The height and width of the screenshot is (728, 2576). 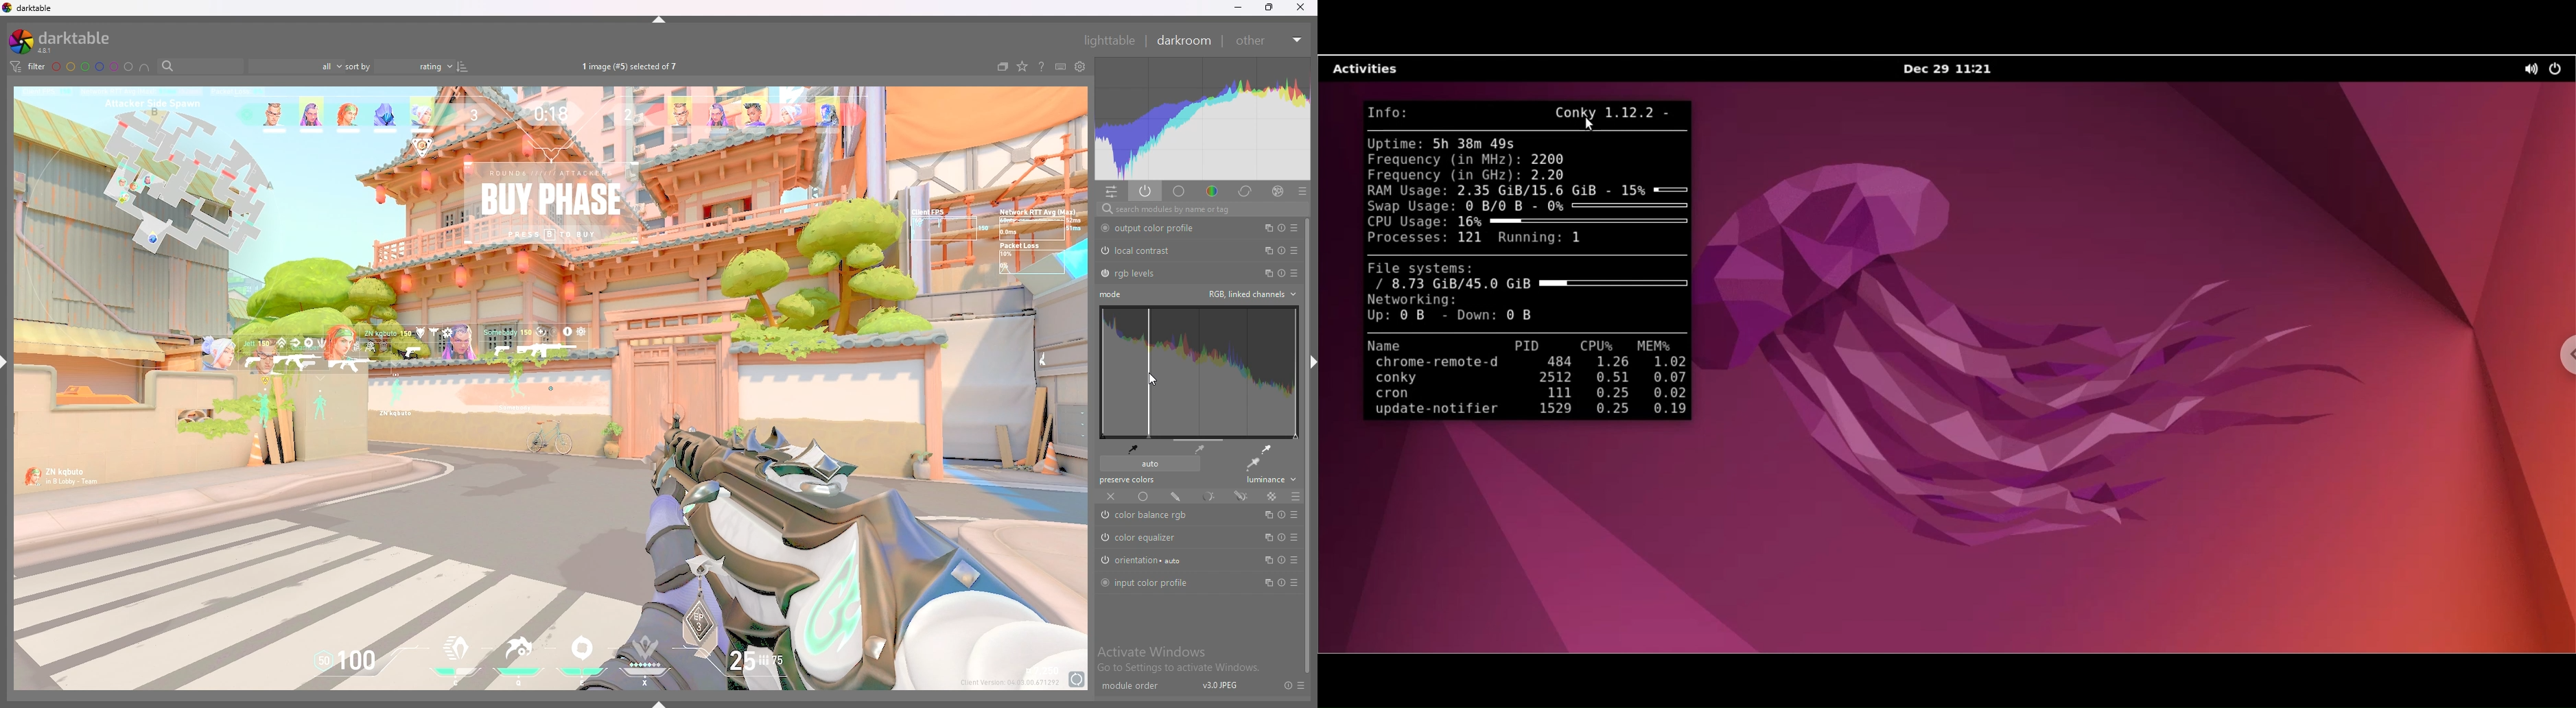 I want to click on color labels, so click(x=92, y=67).